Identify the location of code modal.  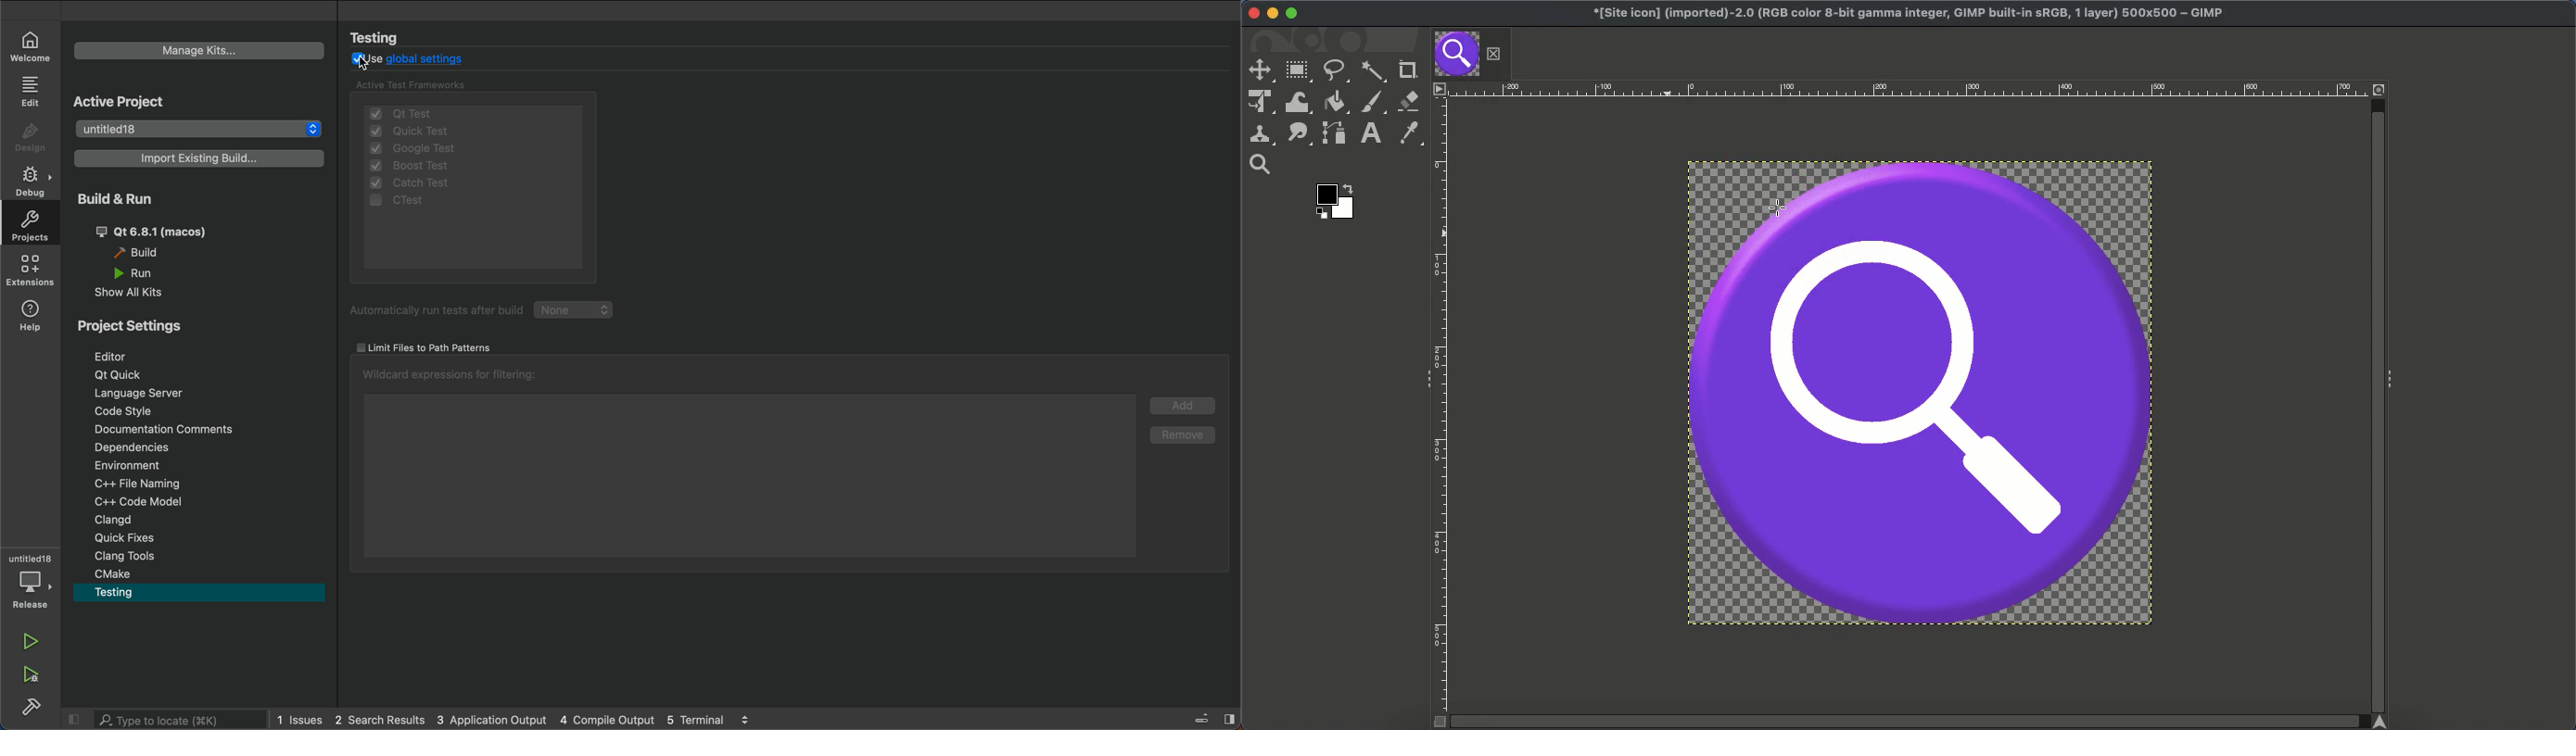
(203, 503).